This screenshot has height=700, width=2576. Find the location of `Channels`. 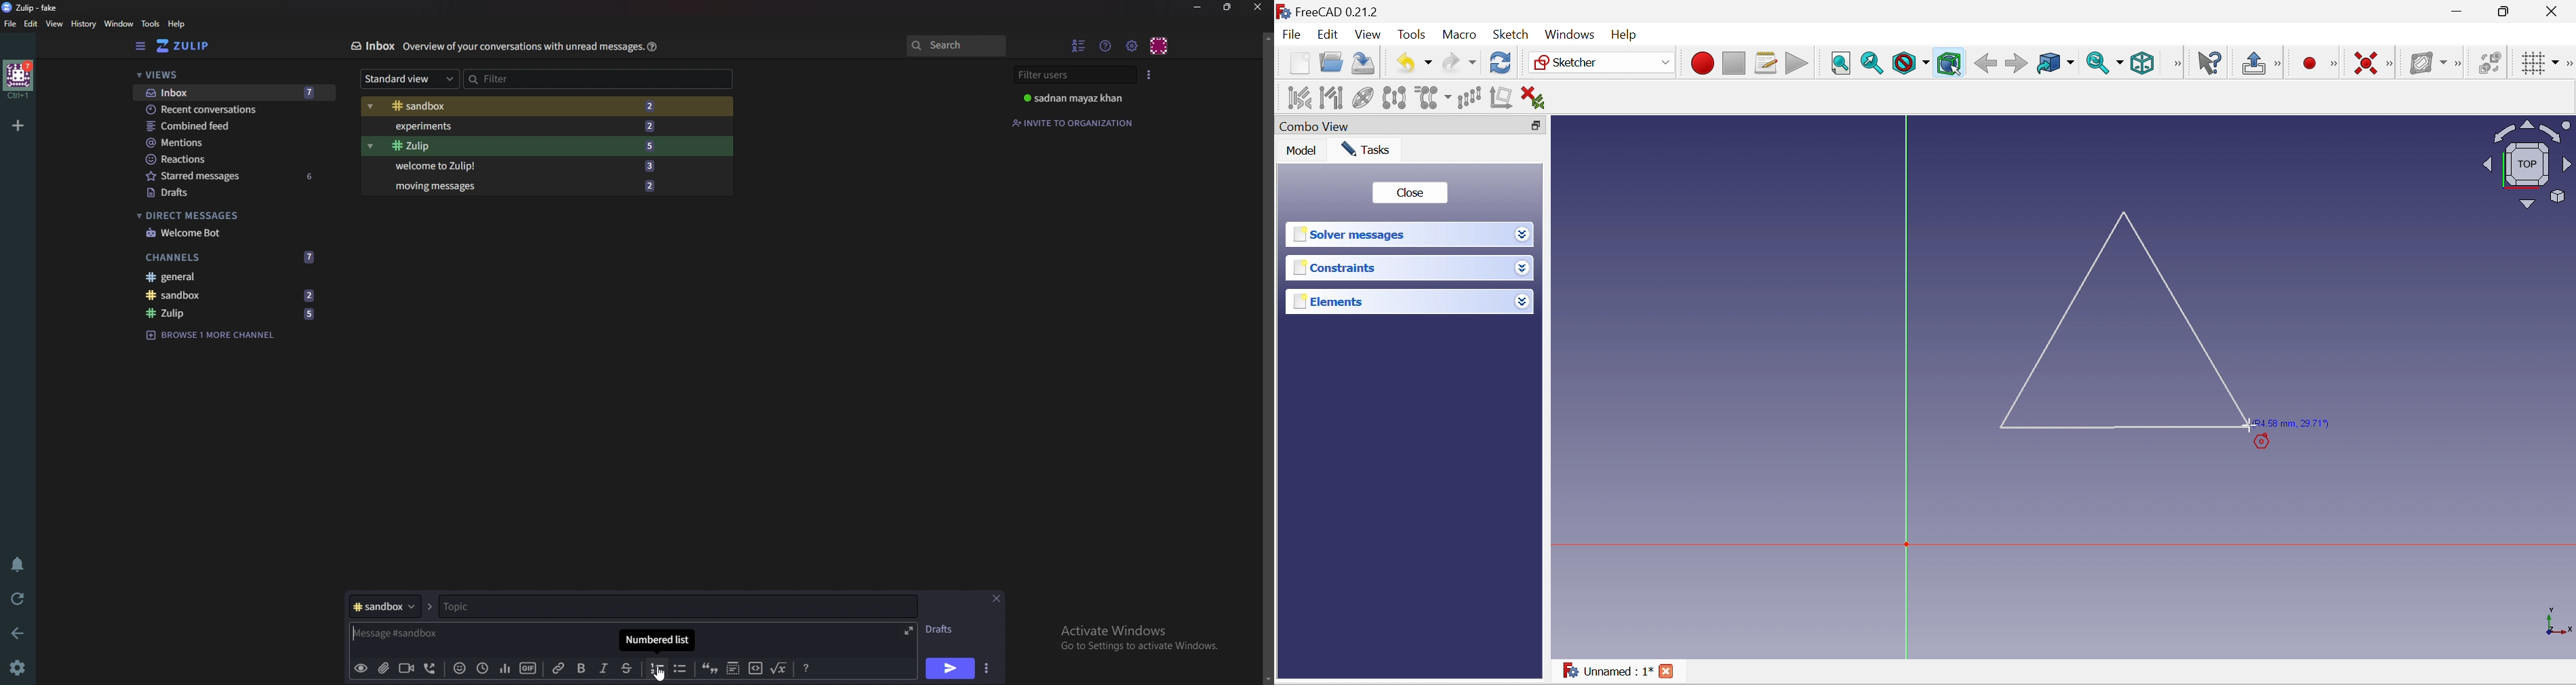

Channels is located at coordinates (233, 256).